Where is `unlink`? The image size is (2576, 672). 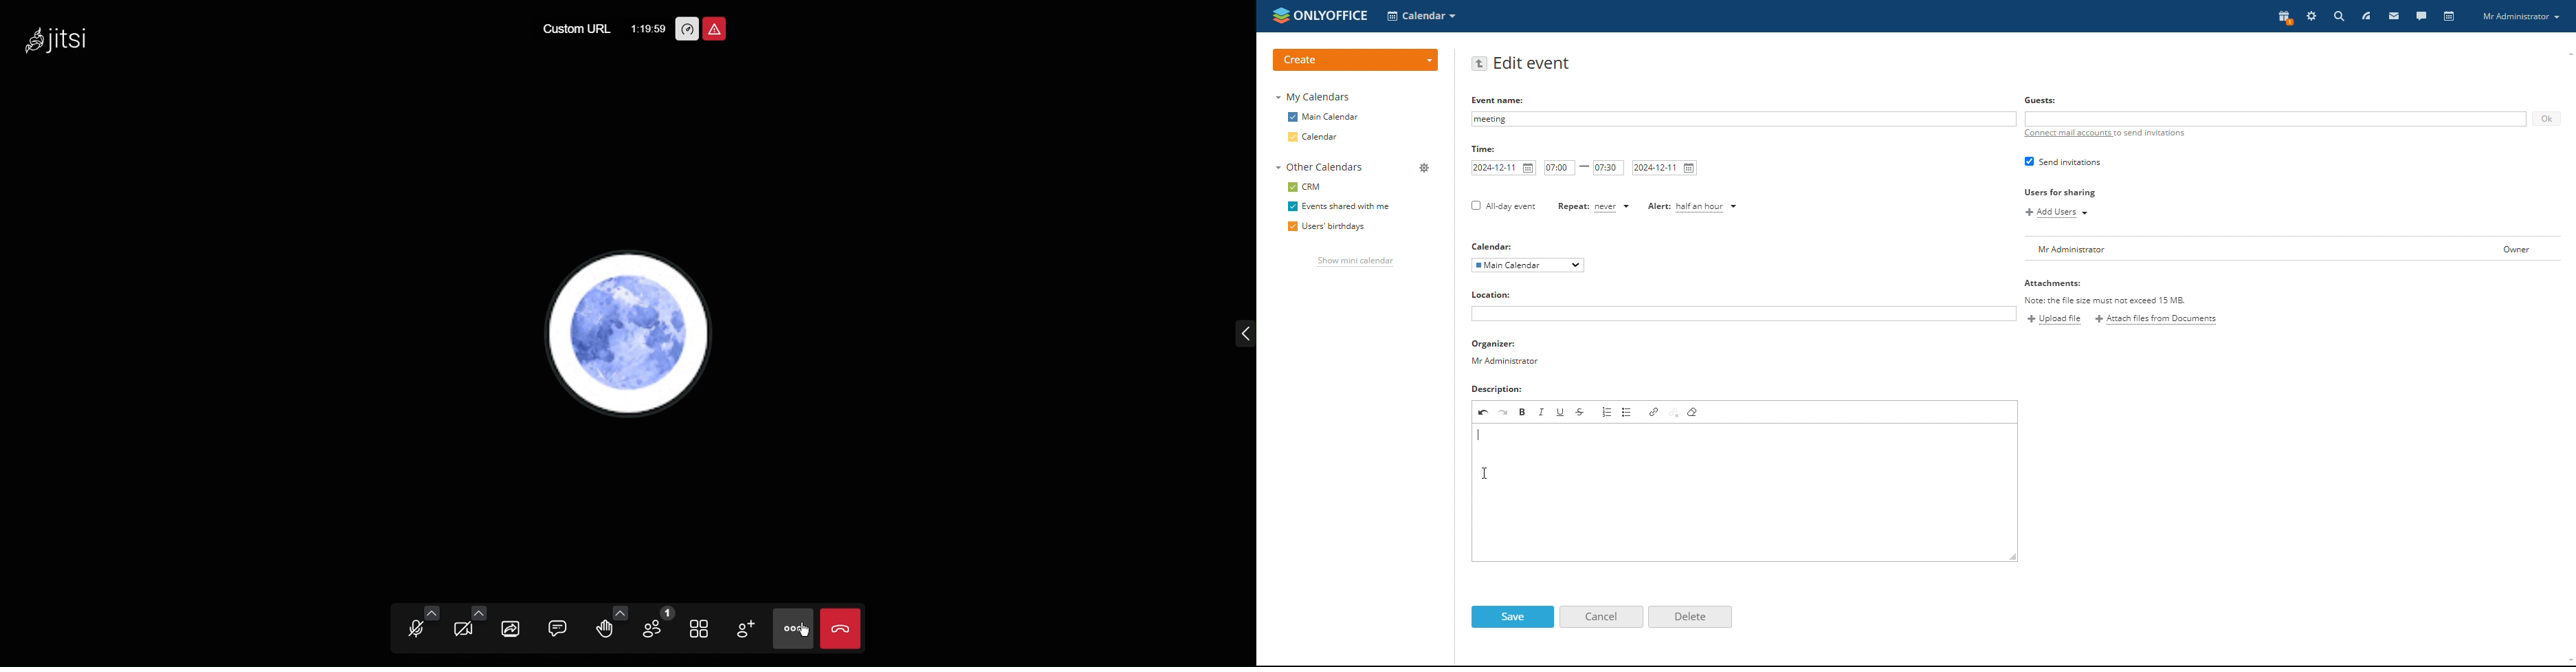
unlink is located at coordinates (1674, 412).